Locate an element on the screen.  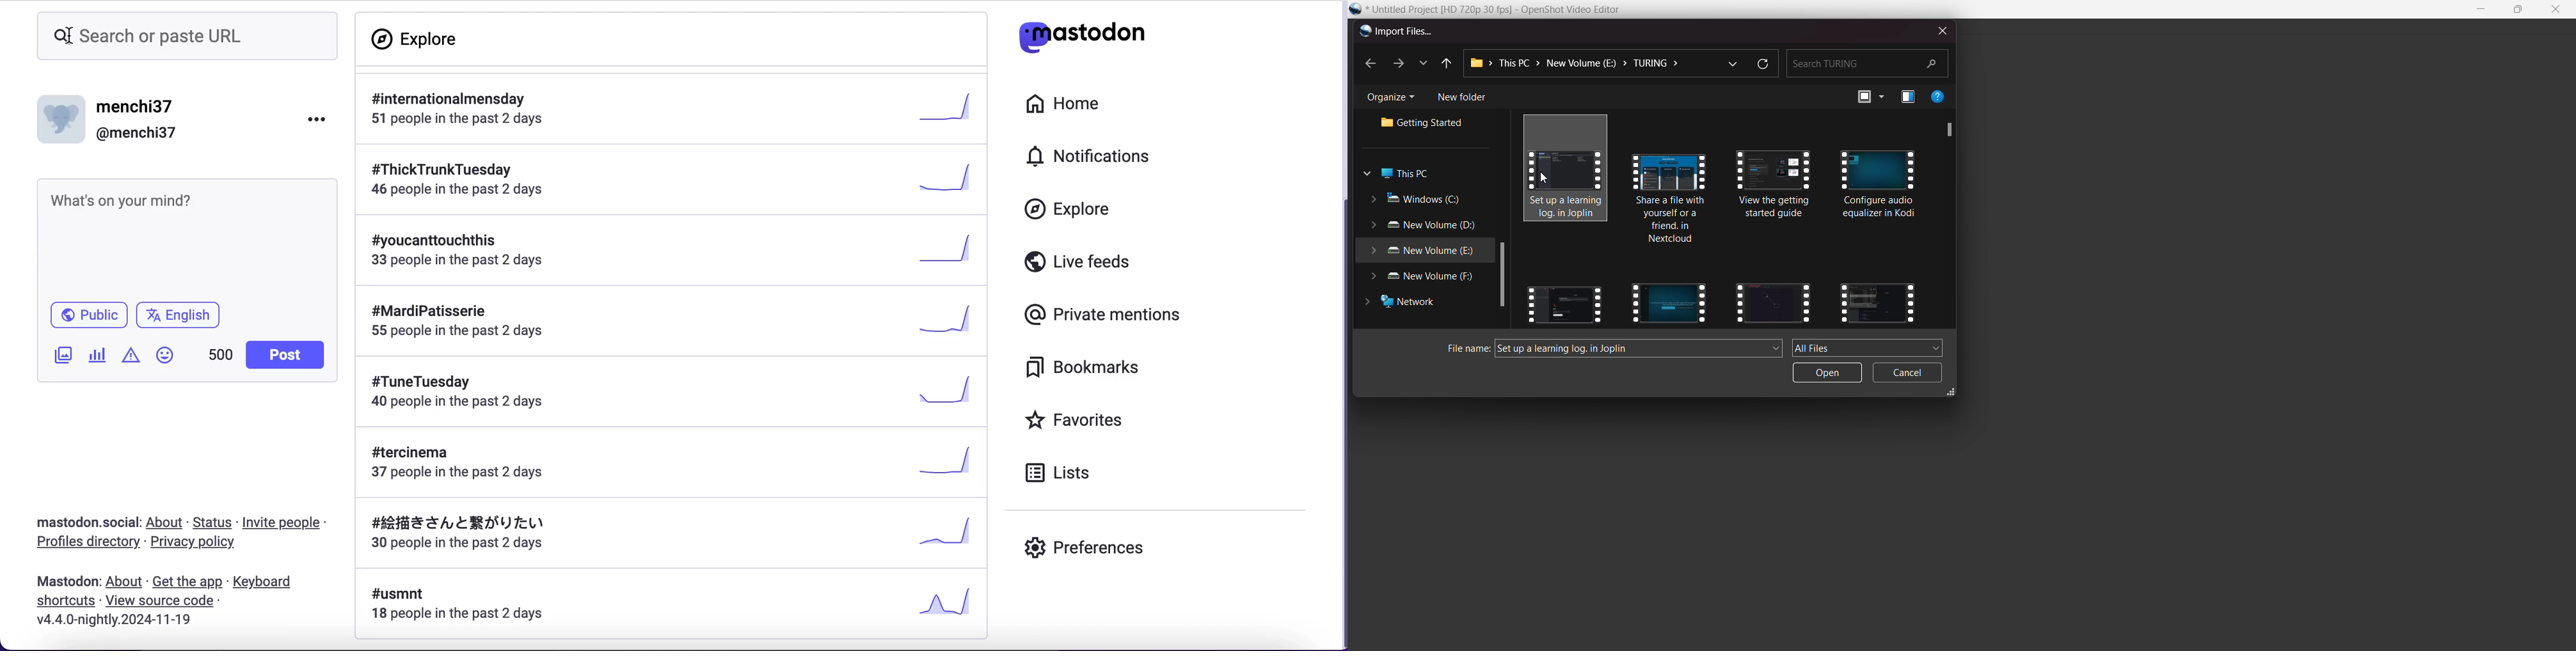
status is located at coordinates (212, 523).